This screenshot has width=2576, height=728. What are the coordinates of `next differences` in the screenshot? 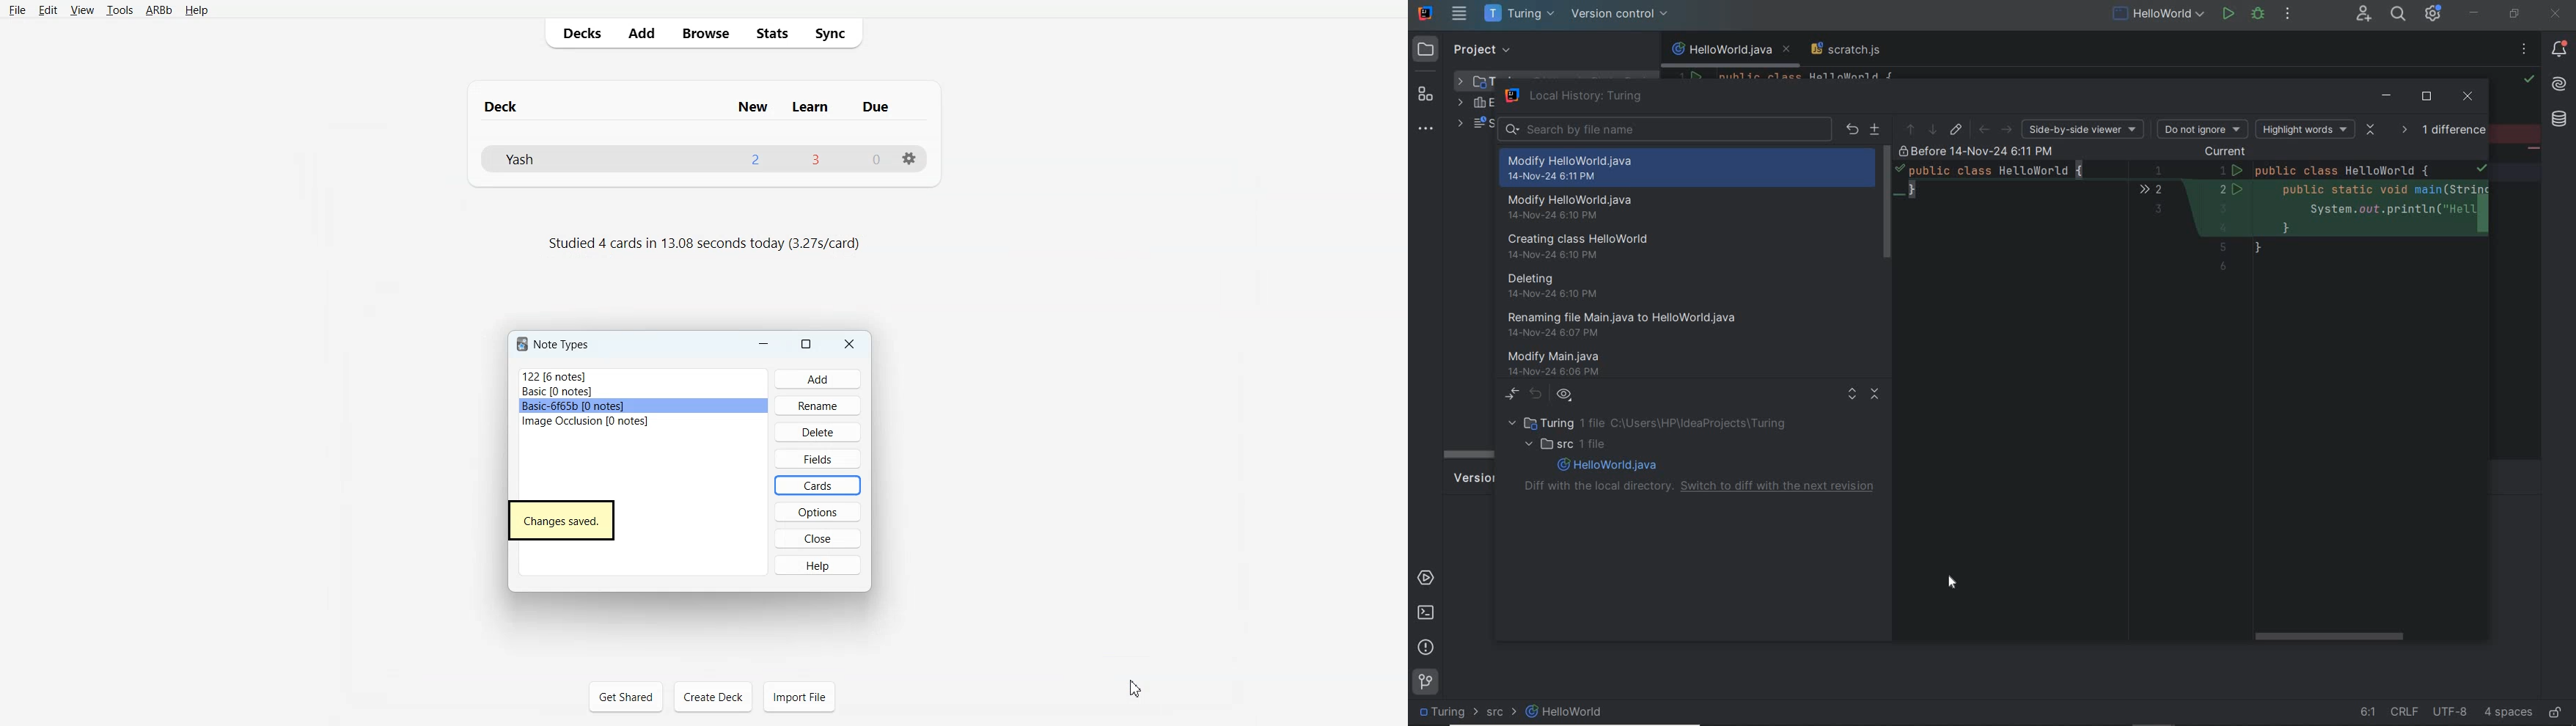 It's located at (1934, 131).